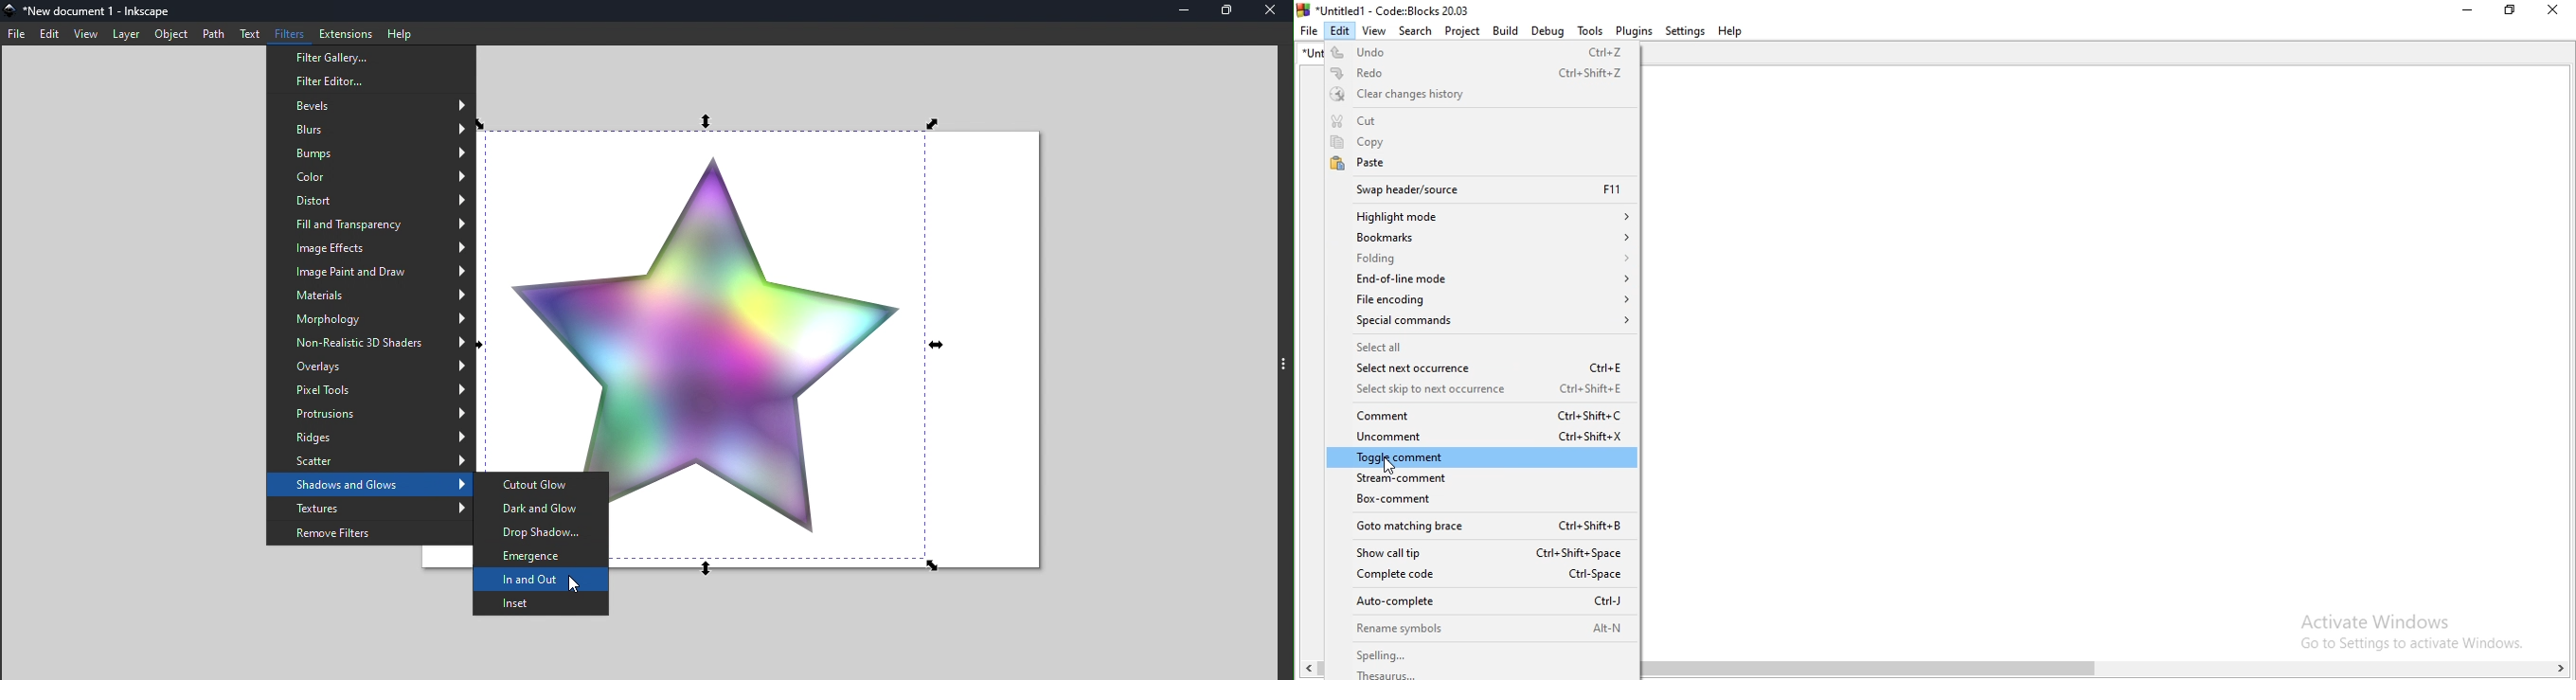 The image size is (2576, 700). I want to click on Dark and glow, so click(541, 506).